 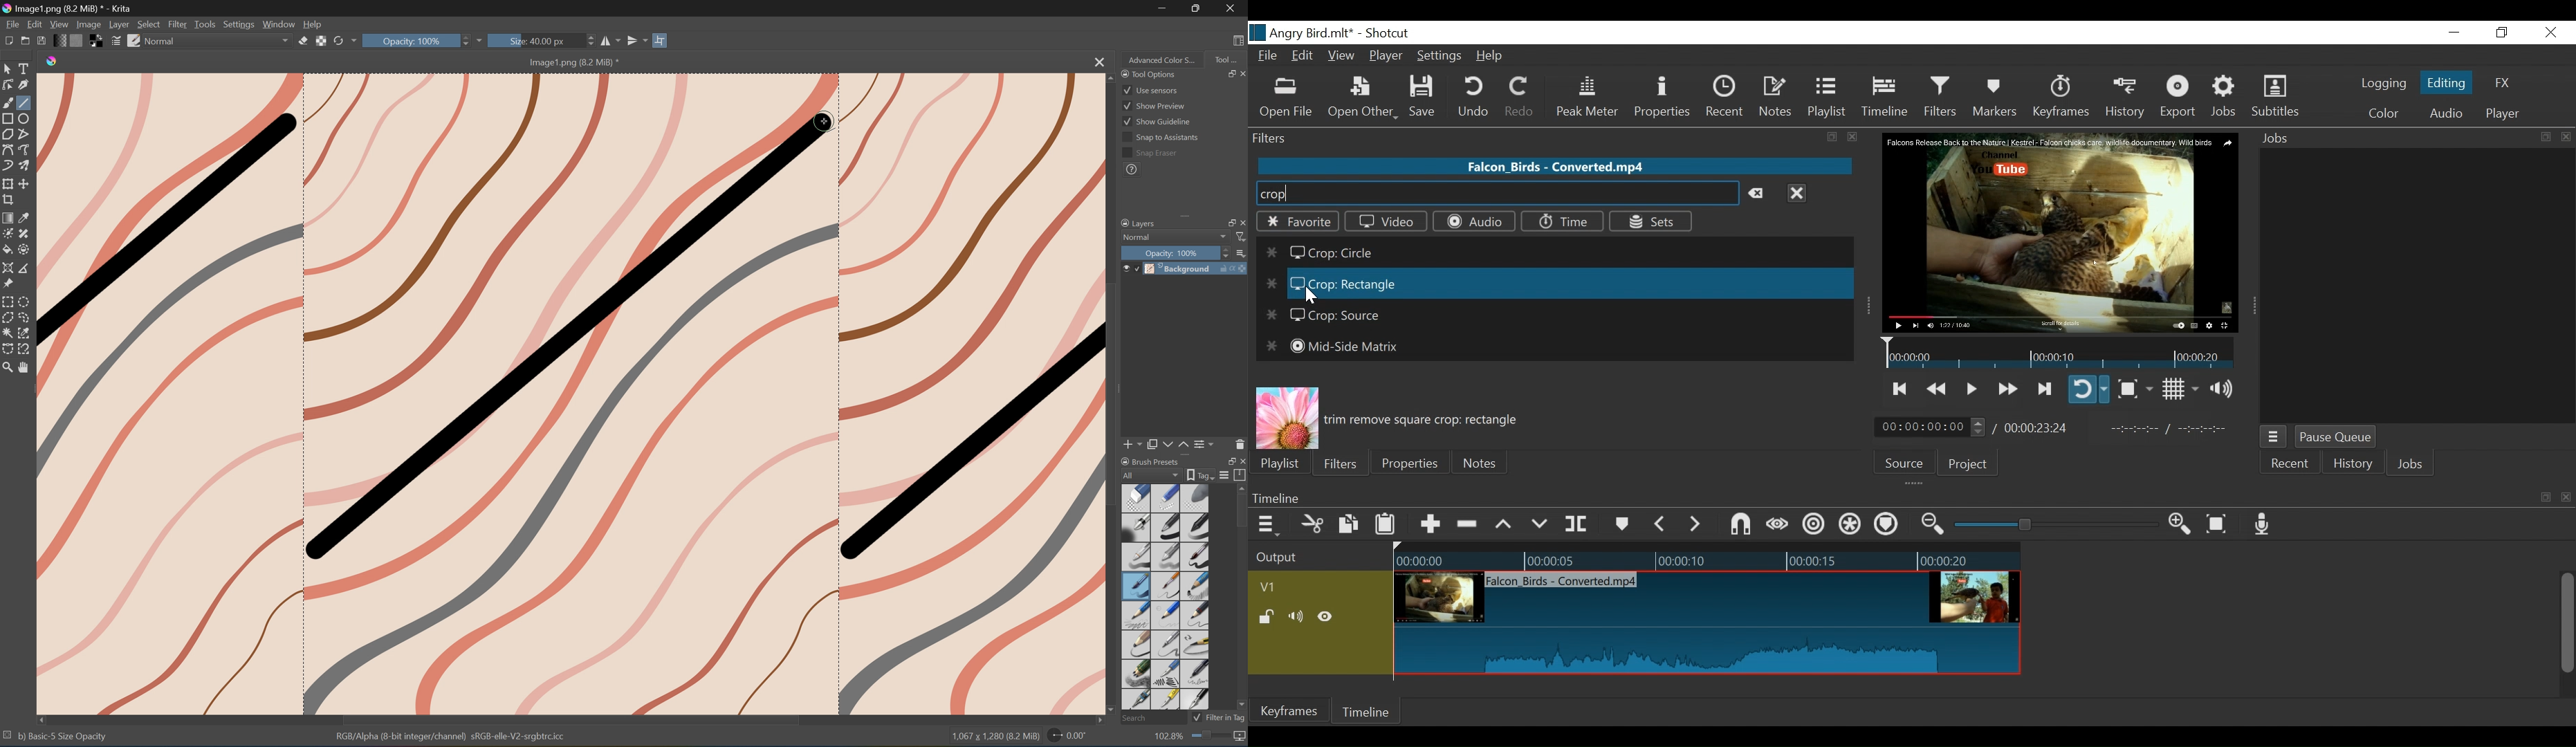 I want to click on Swap foreground and background colors to black and white, so click(x=97, y=41).